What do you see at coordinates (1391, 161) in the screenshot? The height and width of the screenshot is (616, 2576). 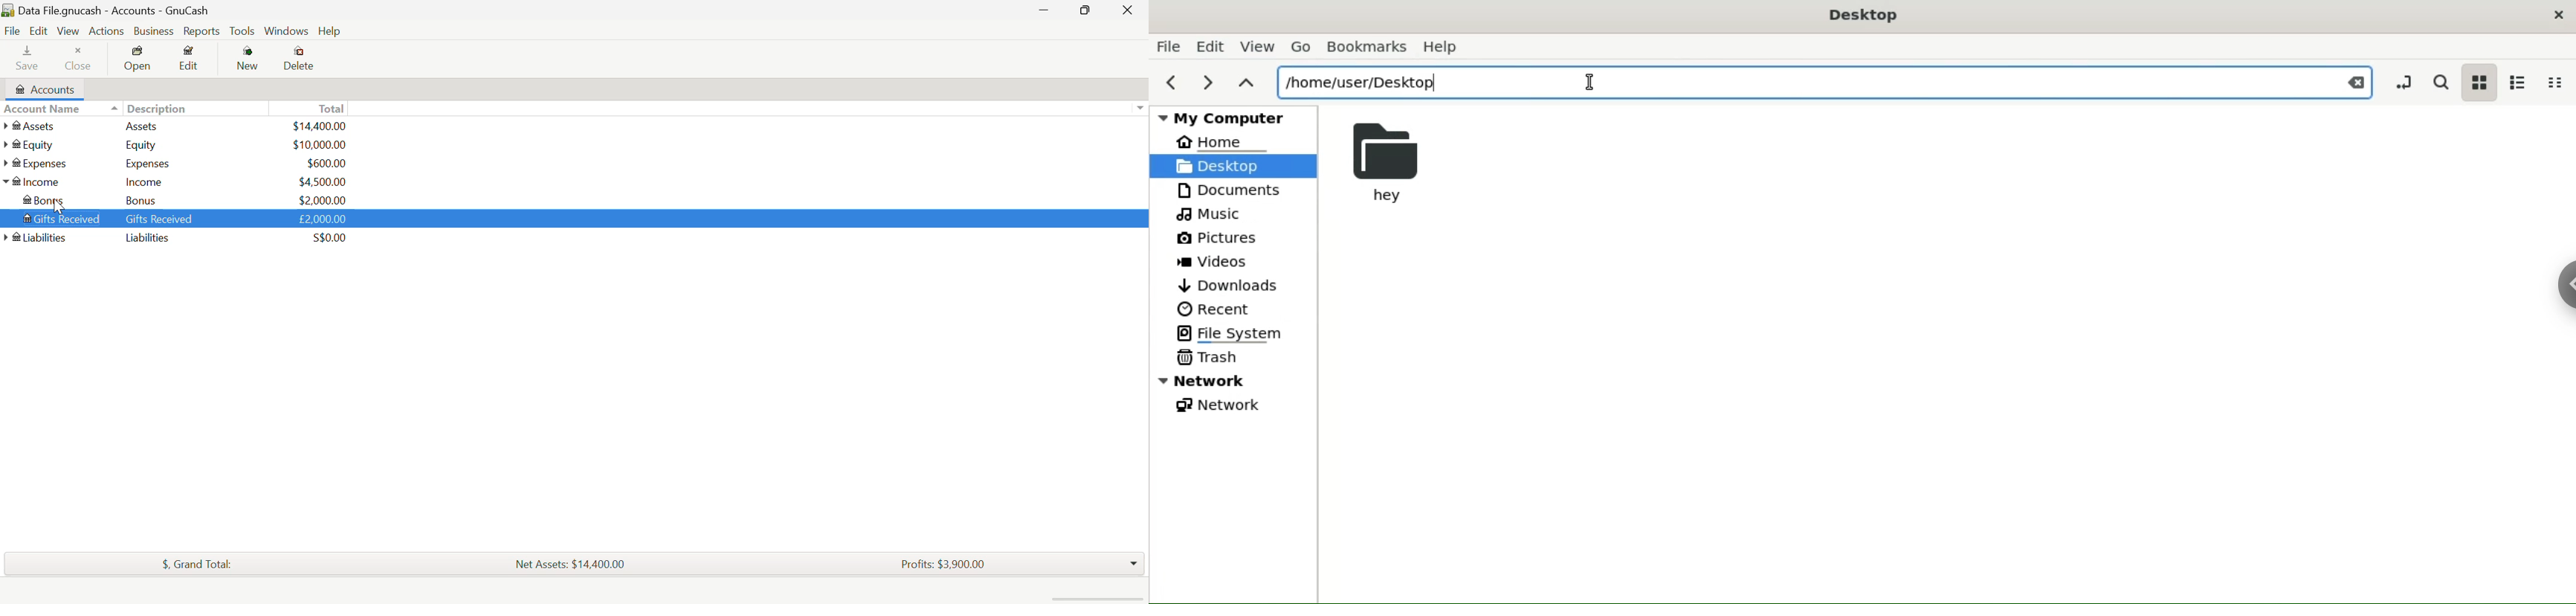 I see `hey` at bounding box center [1391, 161].